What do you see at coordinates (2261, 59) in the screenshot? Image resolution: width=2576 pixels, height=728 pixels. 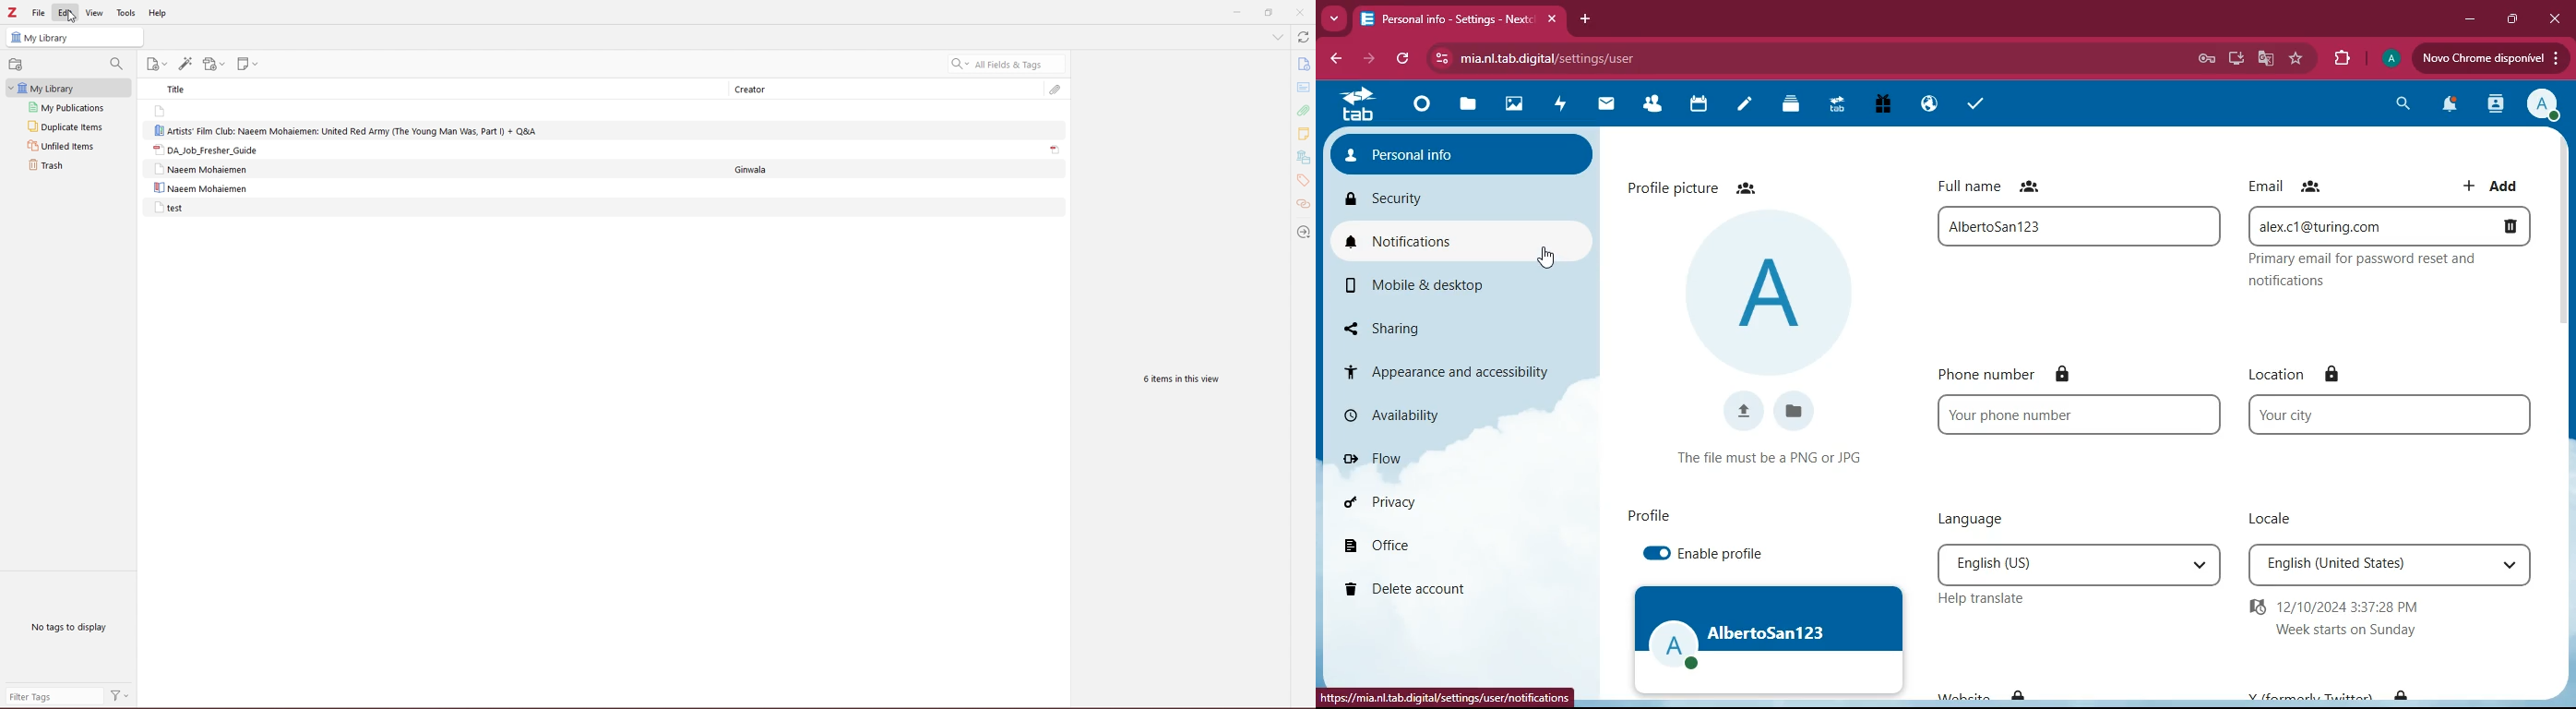 I see `google ` at bounding box center [2261, 59].